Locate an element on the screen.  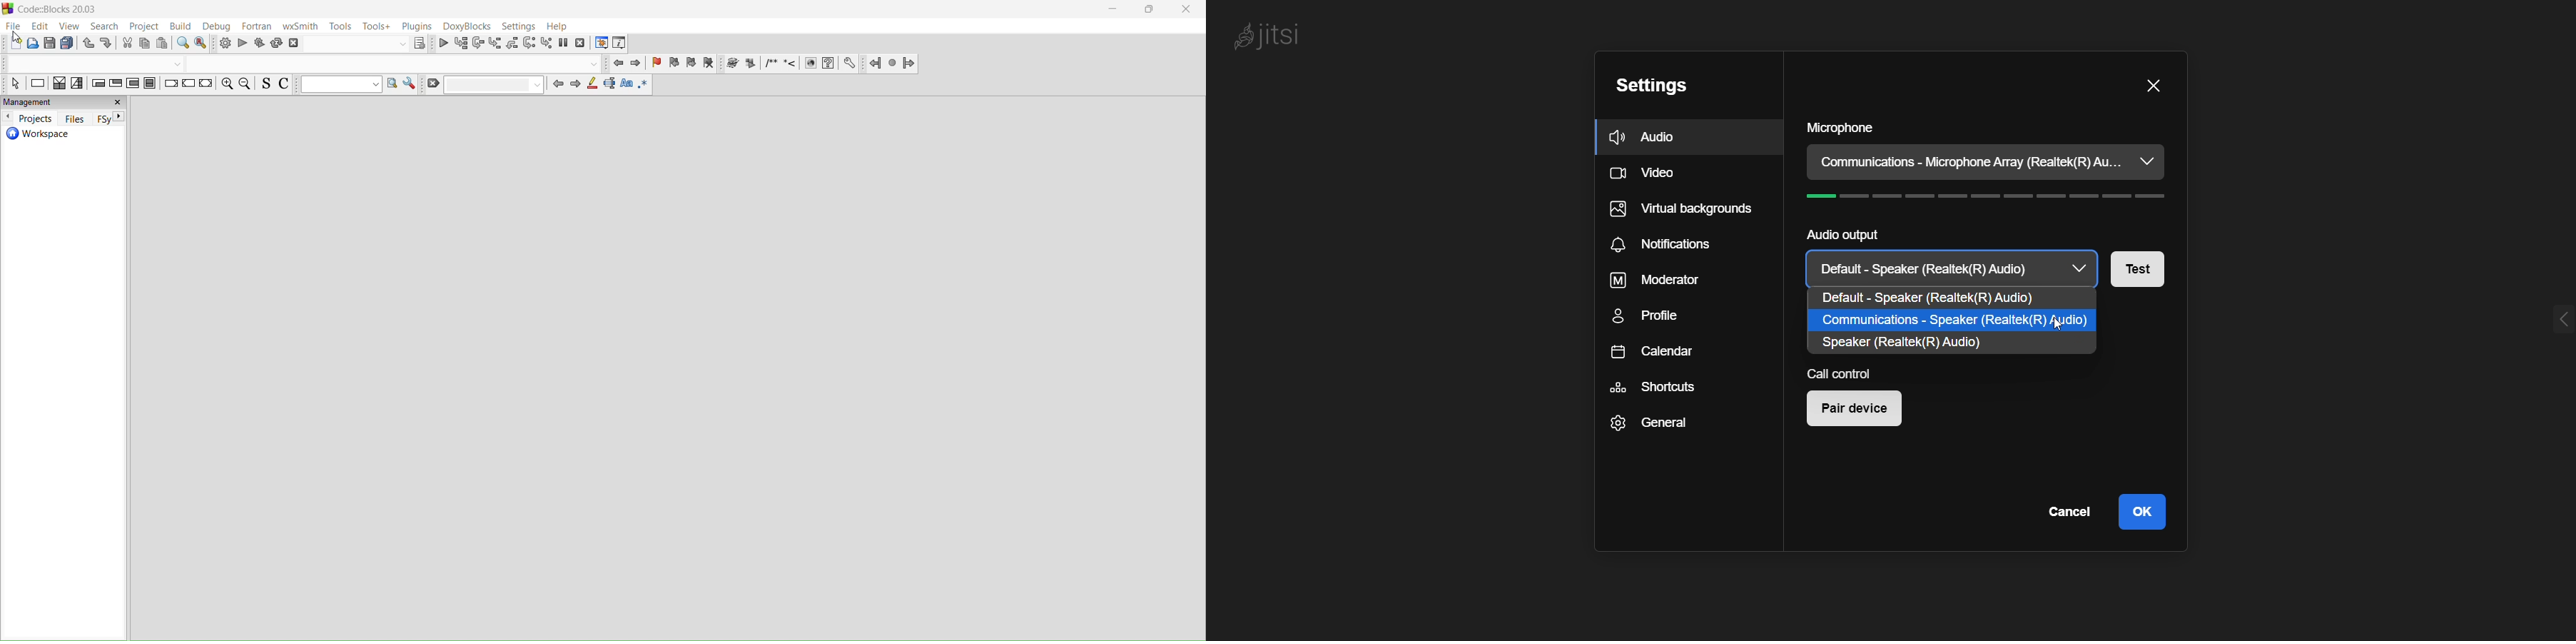
HTML help is located at coordinates (829, 63).